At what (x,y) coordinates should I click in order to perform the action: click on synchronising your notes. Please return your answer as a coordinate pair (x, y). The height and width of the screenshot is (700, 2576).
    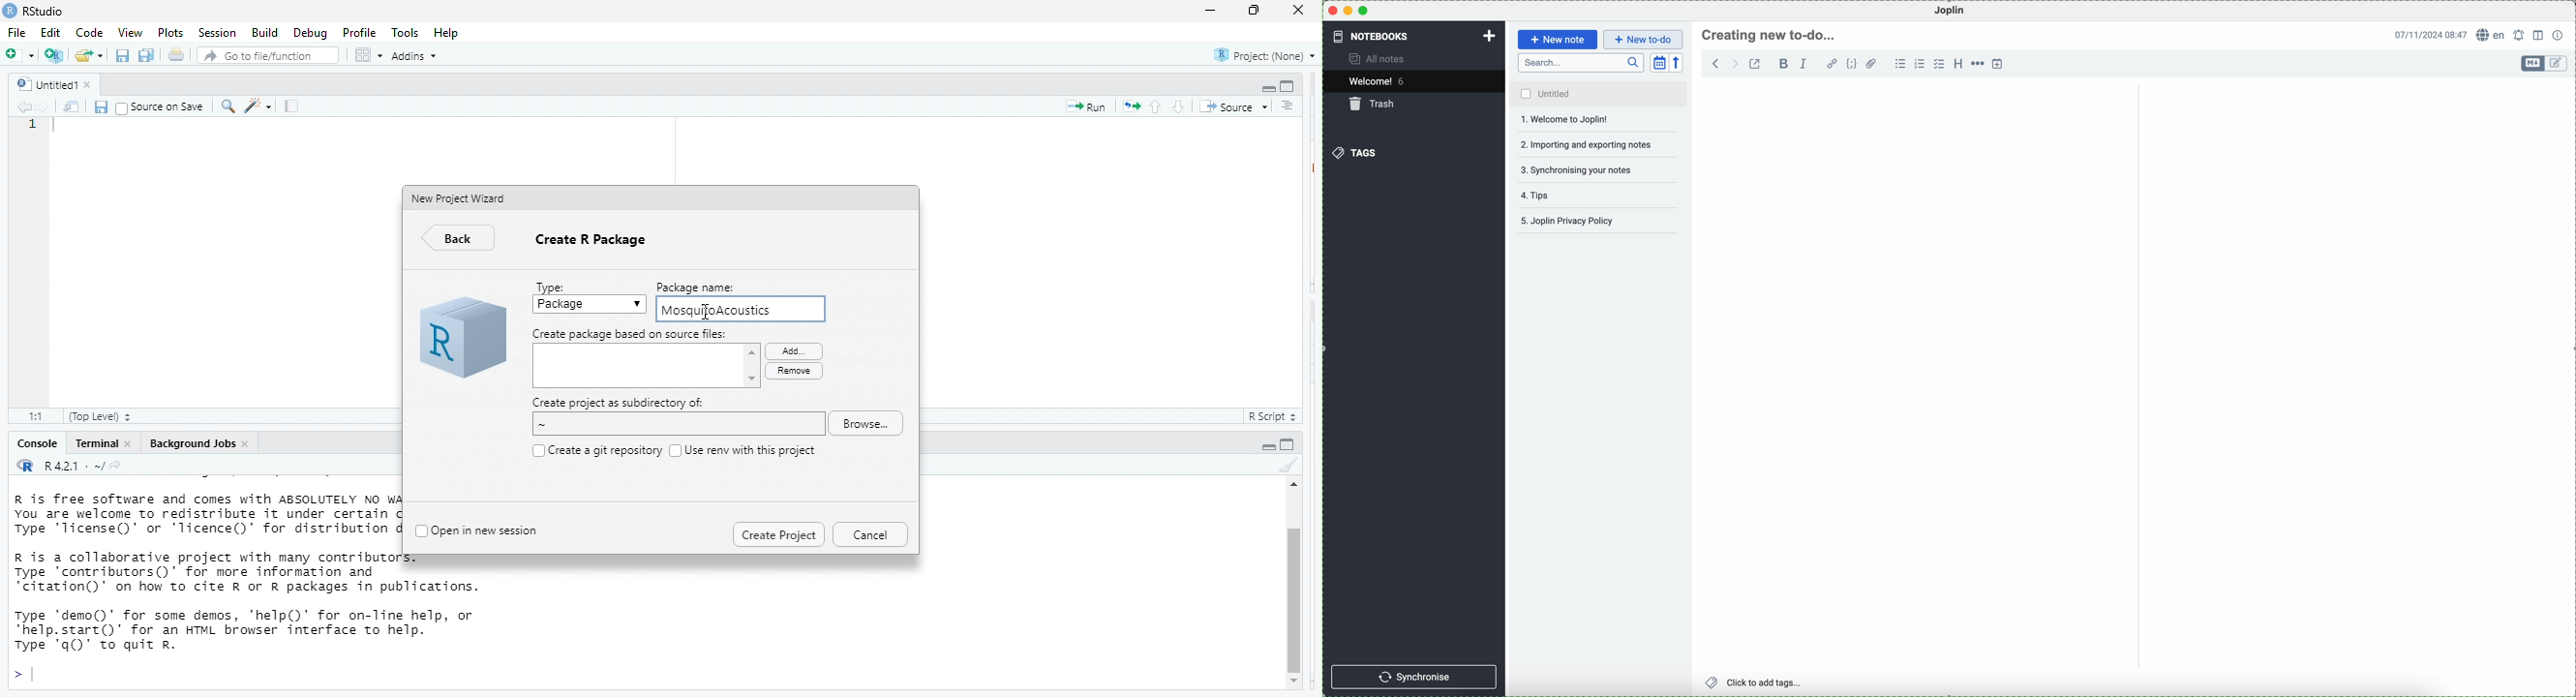
    Looking at the image, I should click on (1599, 171).